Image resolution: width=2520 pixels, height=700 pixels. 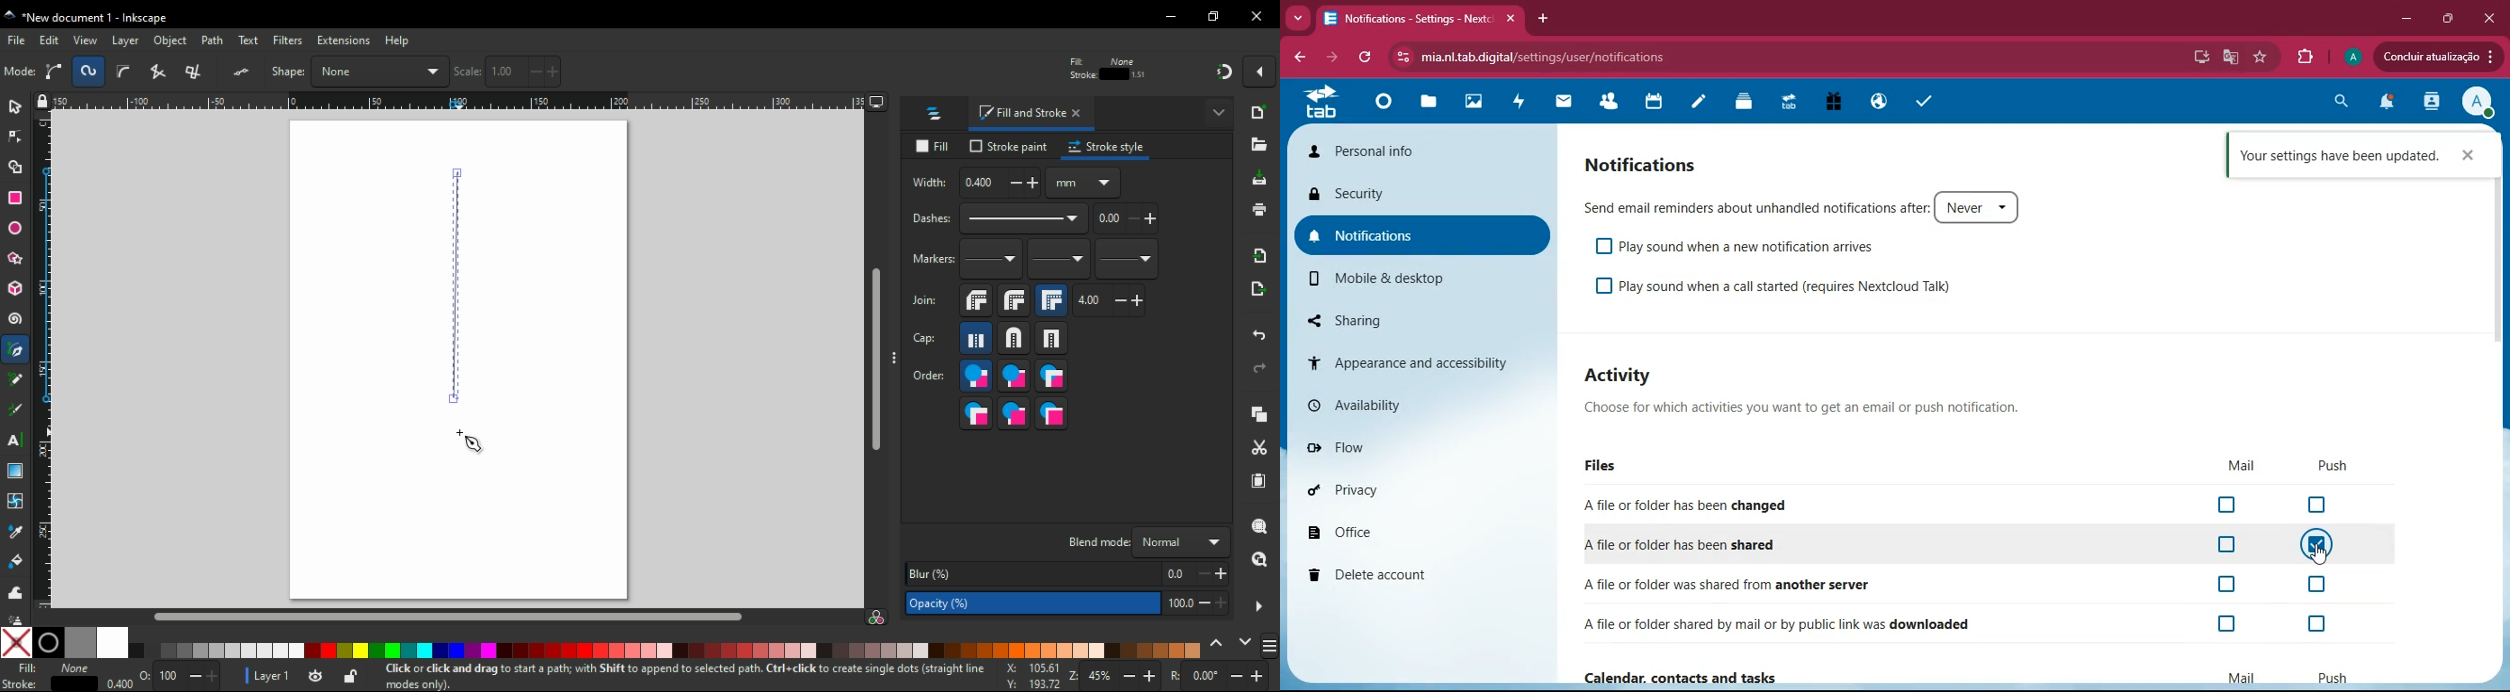 I want to click on office, so click(x=1387, y=529).